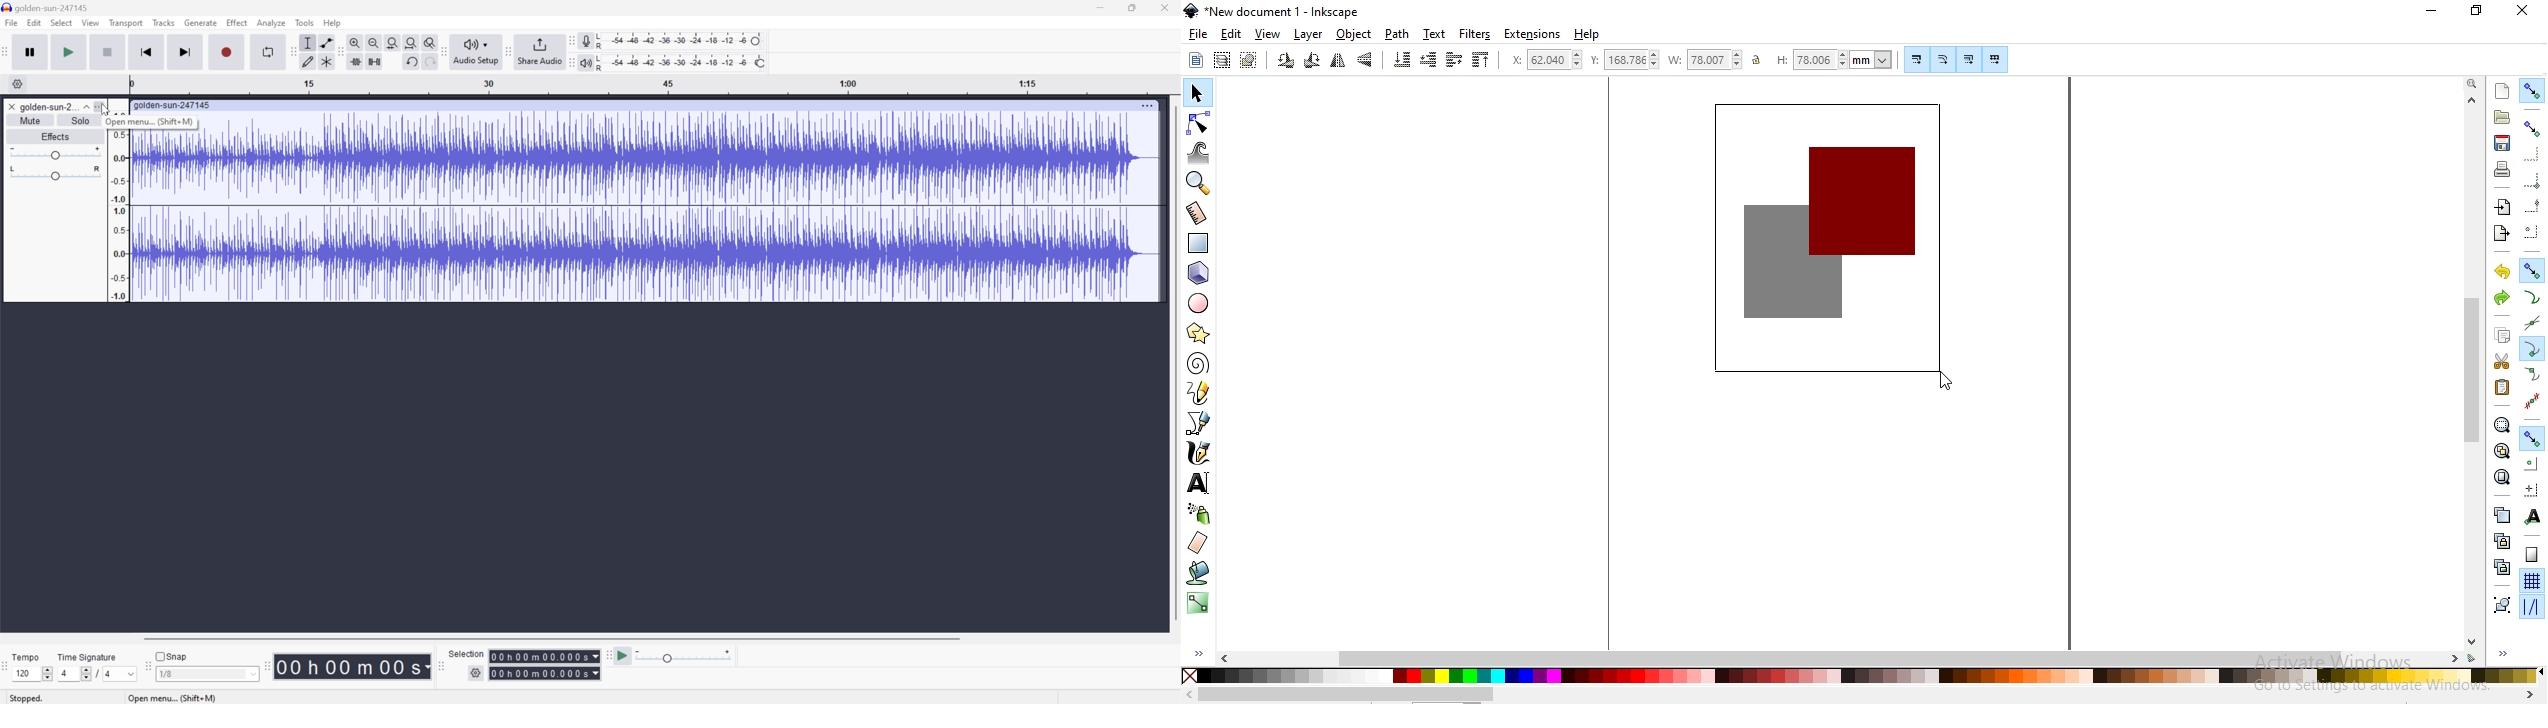 The width and height of the screenshot is (2548, 728). What do you see at coordinates (2532, 555) in the screenshot?
I see `snap to page border` at bounding box center [2532, 555].